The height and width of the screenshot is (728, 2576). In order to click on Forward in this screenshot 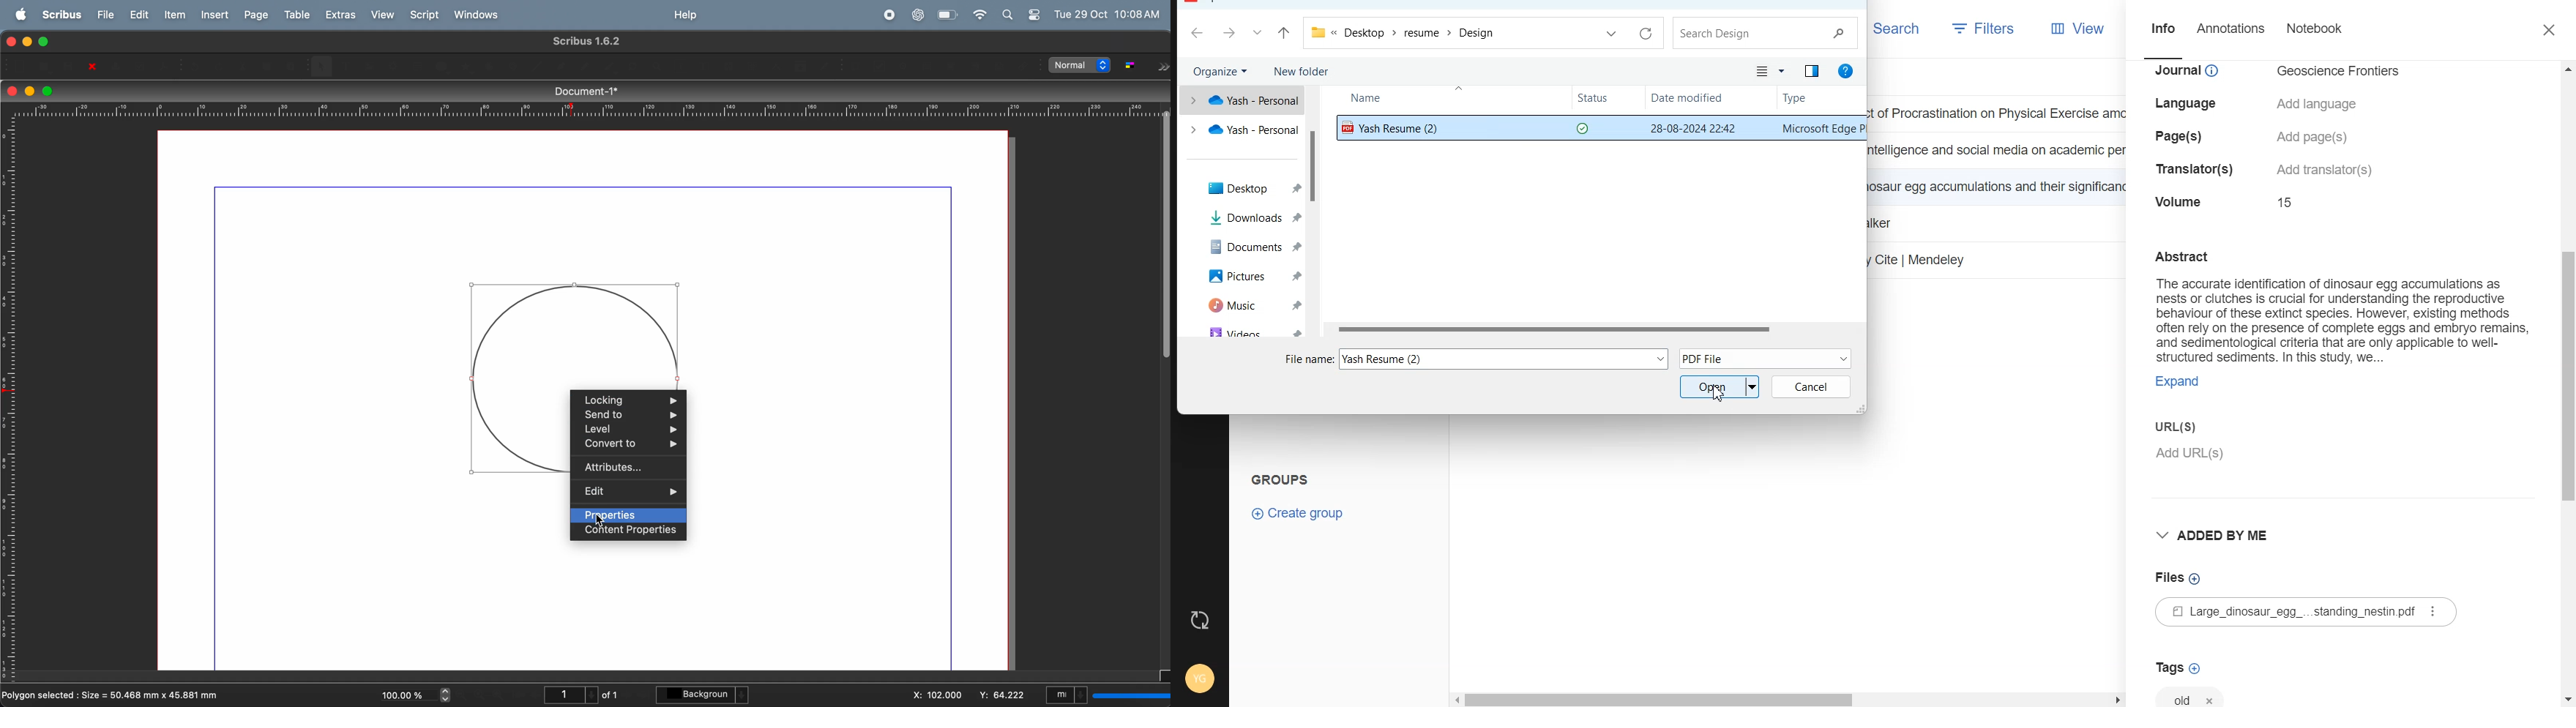, I will do `click(1162, 66)`.